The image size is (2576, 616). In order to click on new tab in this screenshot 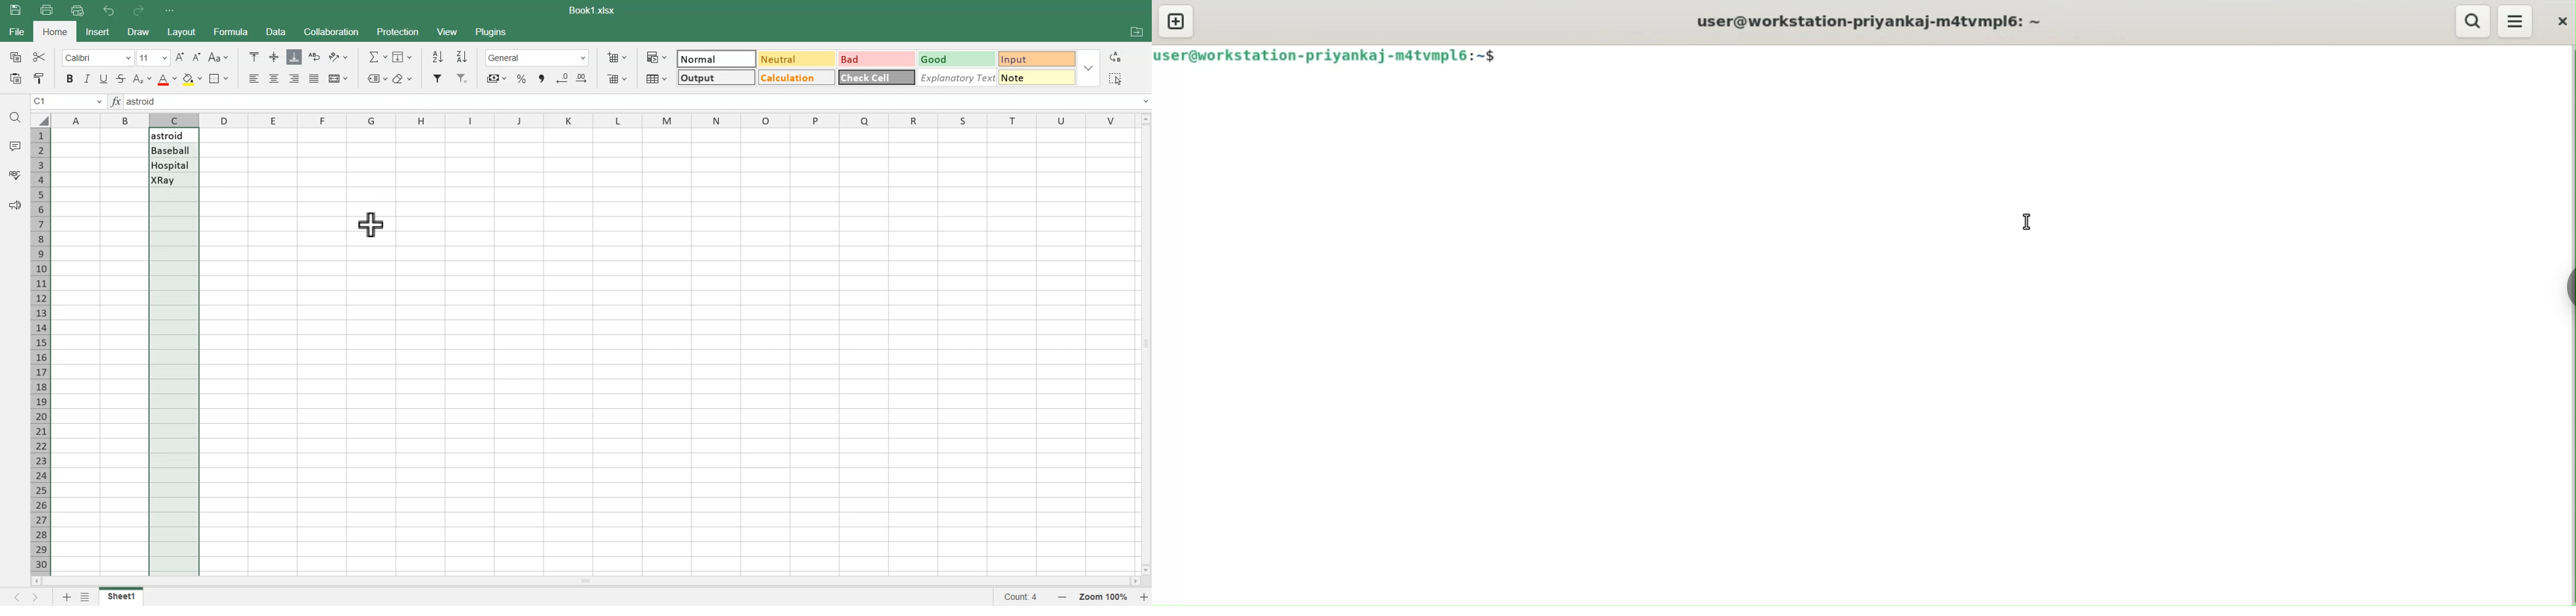, I will do `click(1176, 21)`.